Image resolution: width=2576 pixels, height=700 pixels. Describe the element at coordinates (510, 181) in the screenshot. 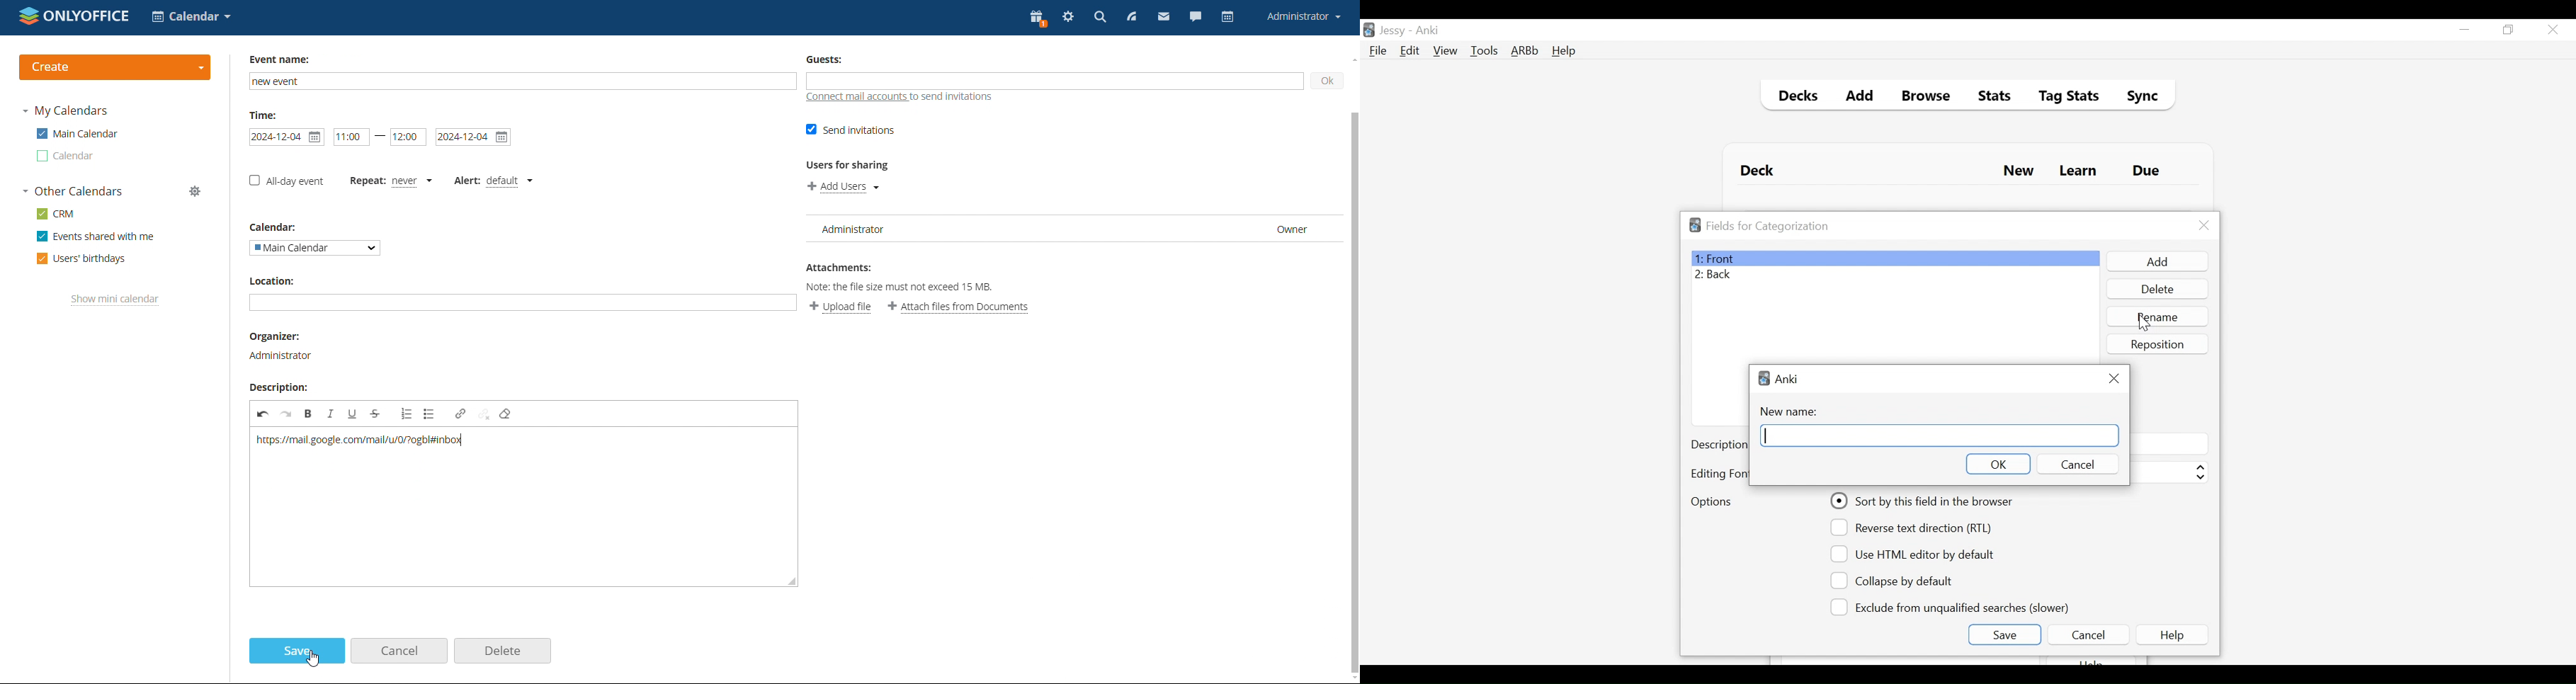

I see `default ` at that location.